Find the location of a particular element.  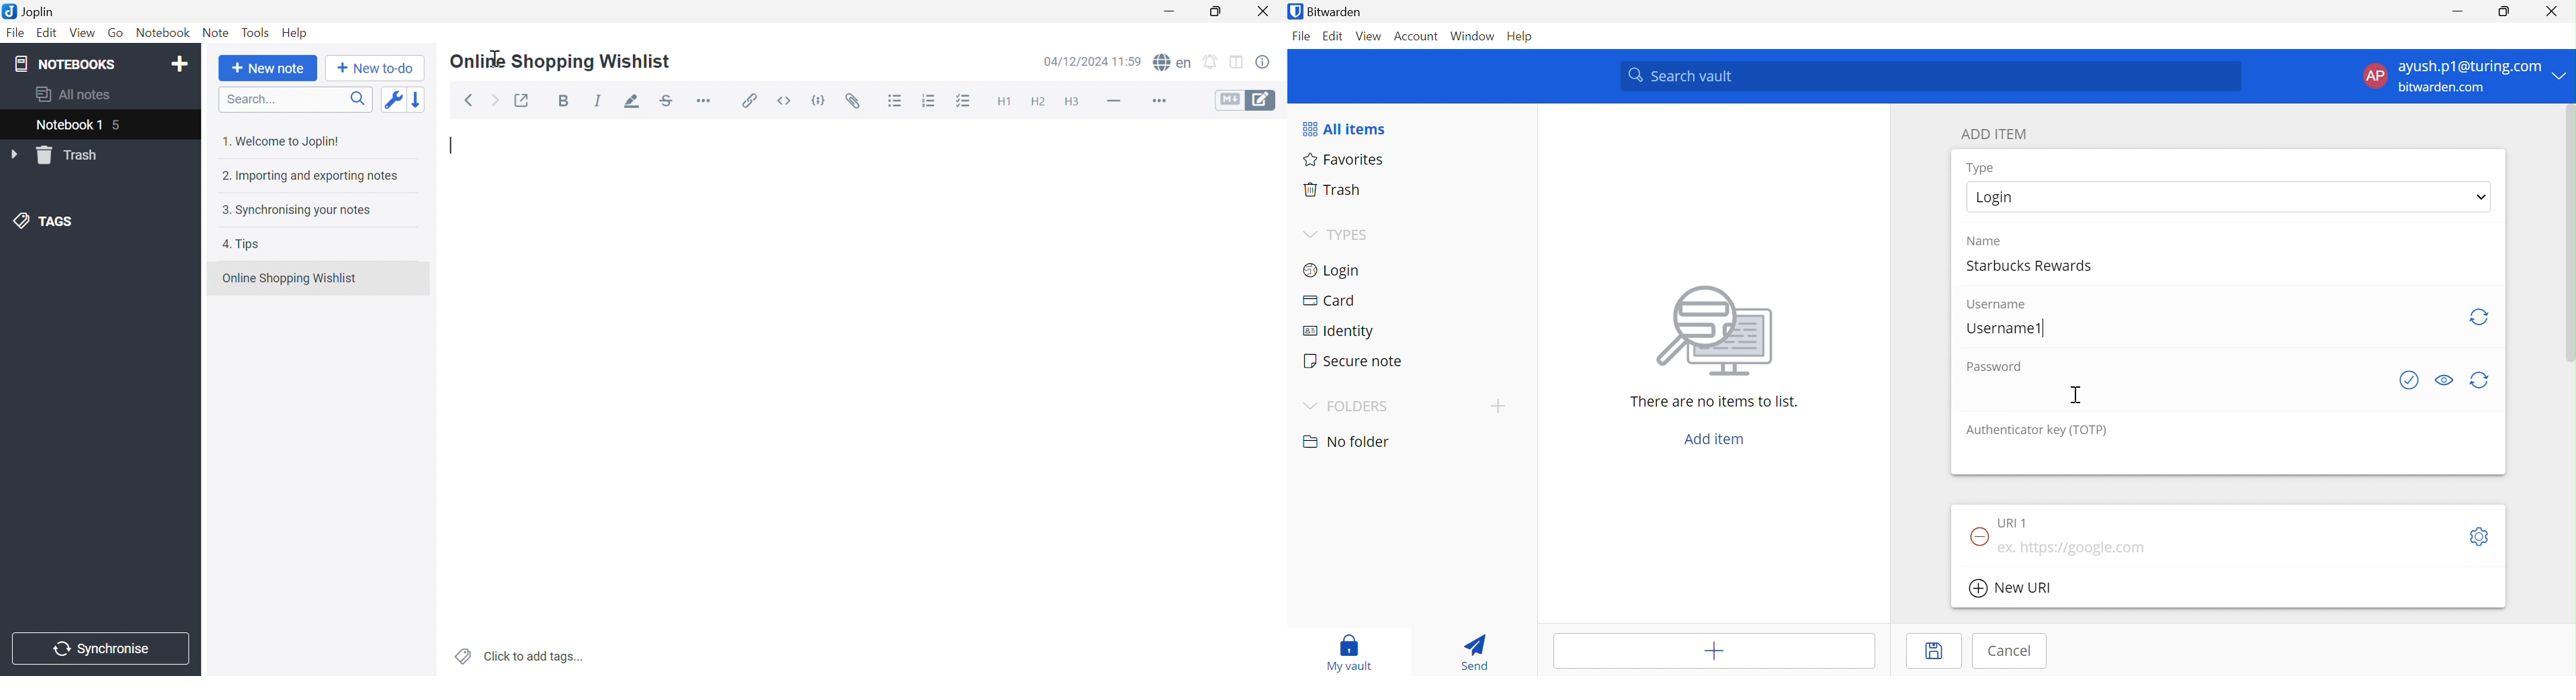

Edit is located at coordinates (48, 33).